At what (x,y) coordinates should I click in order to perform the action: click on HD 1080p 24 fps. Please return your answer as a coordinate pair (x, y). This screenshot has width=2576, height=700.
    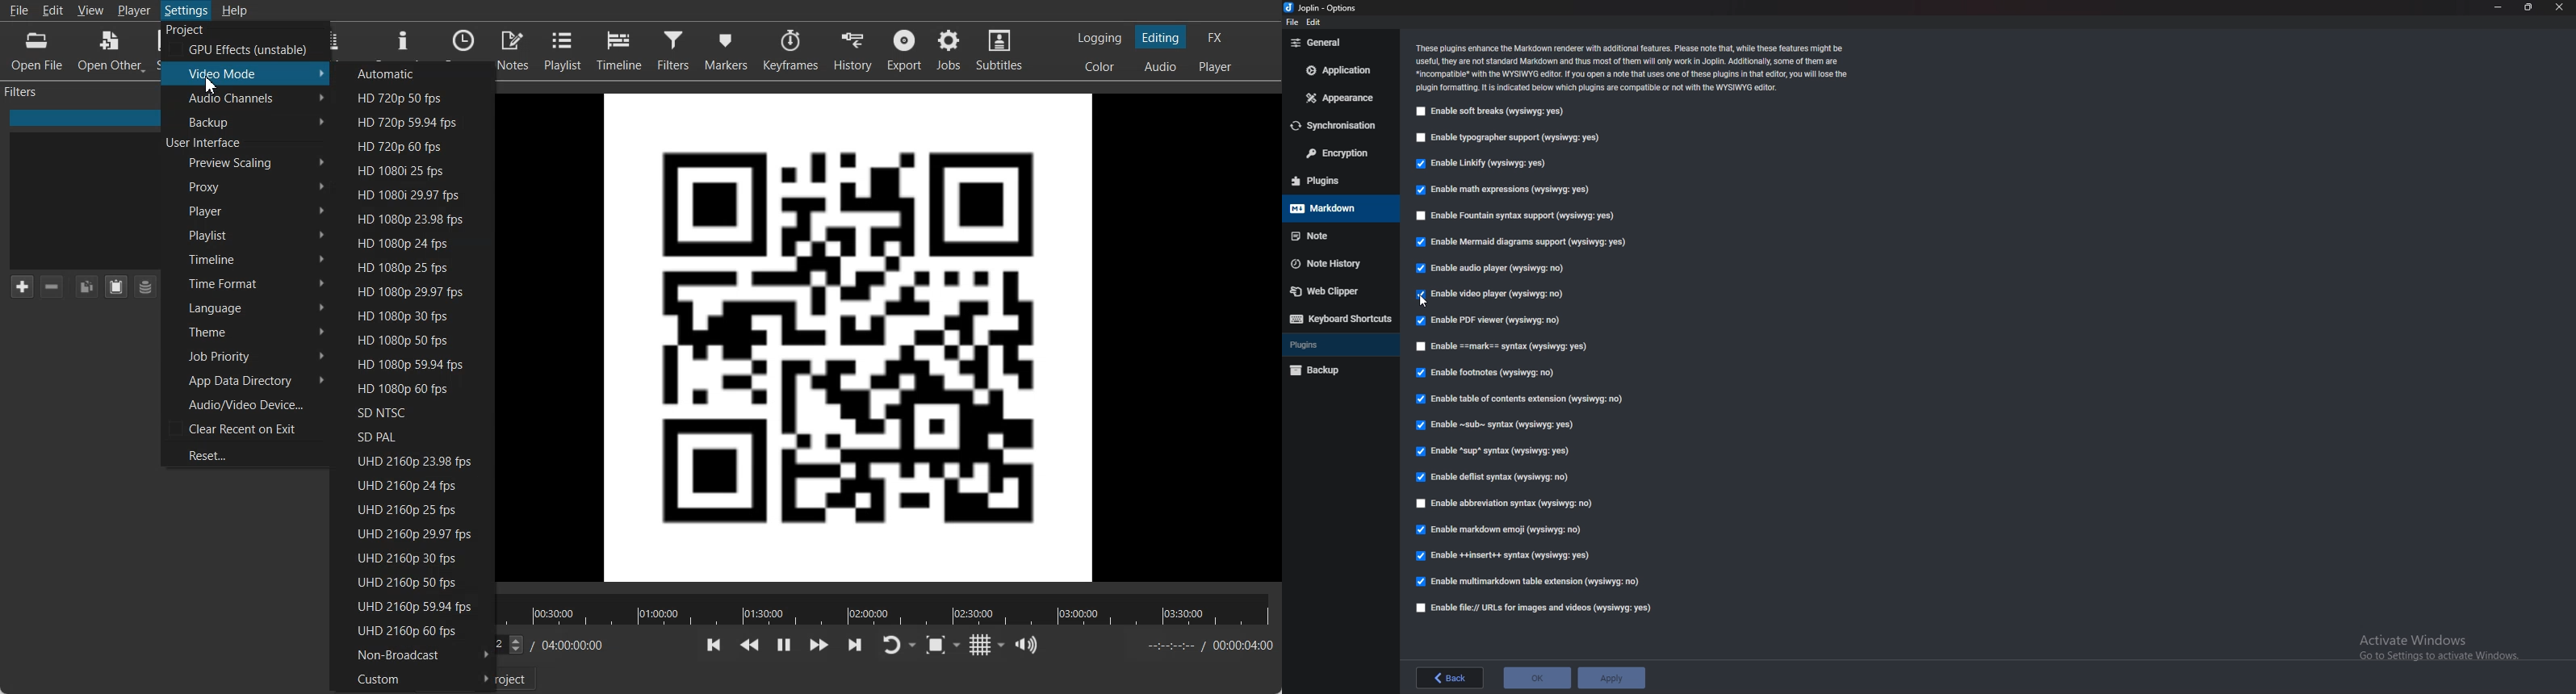
    Looking at the image, I should click on (408, 241).